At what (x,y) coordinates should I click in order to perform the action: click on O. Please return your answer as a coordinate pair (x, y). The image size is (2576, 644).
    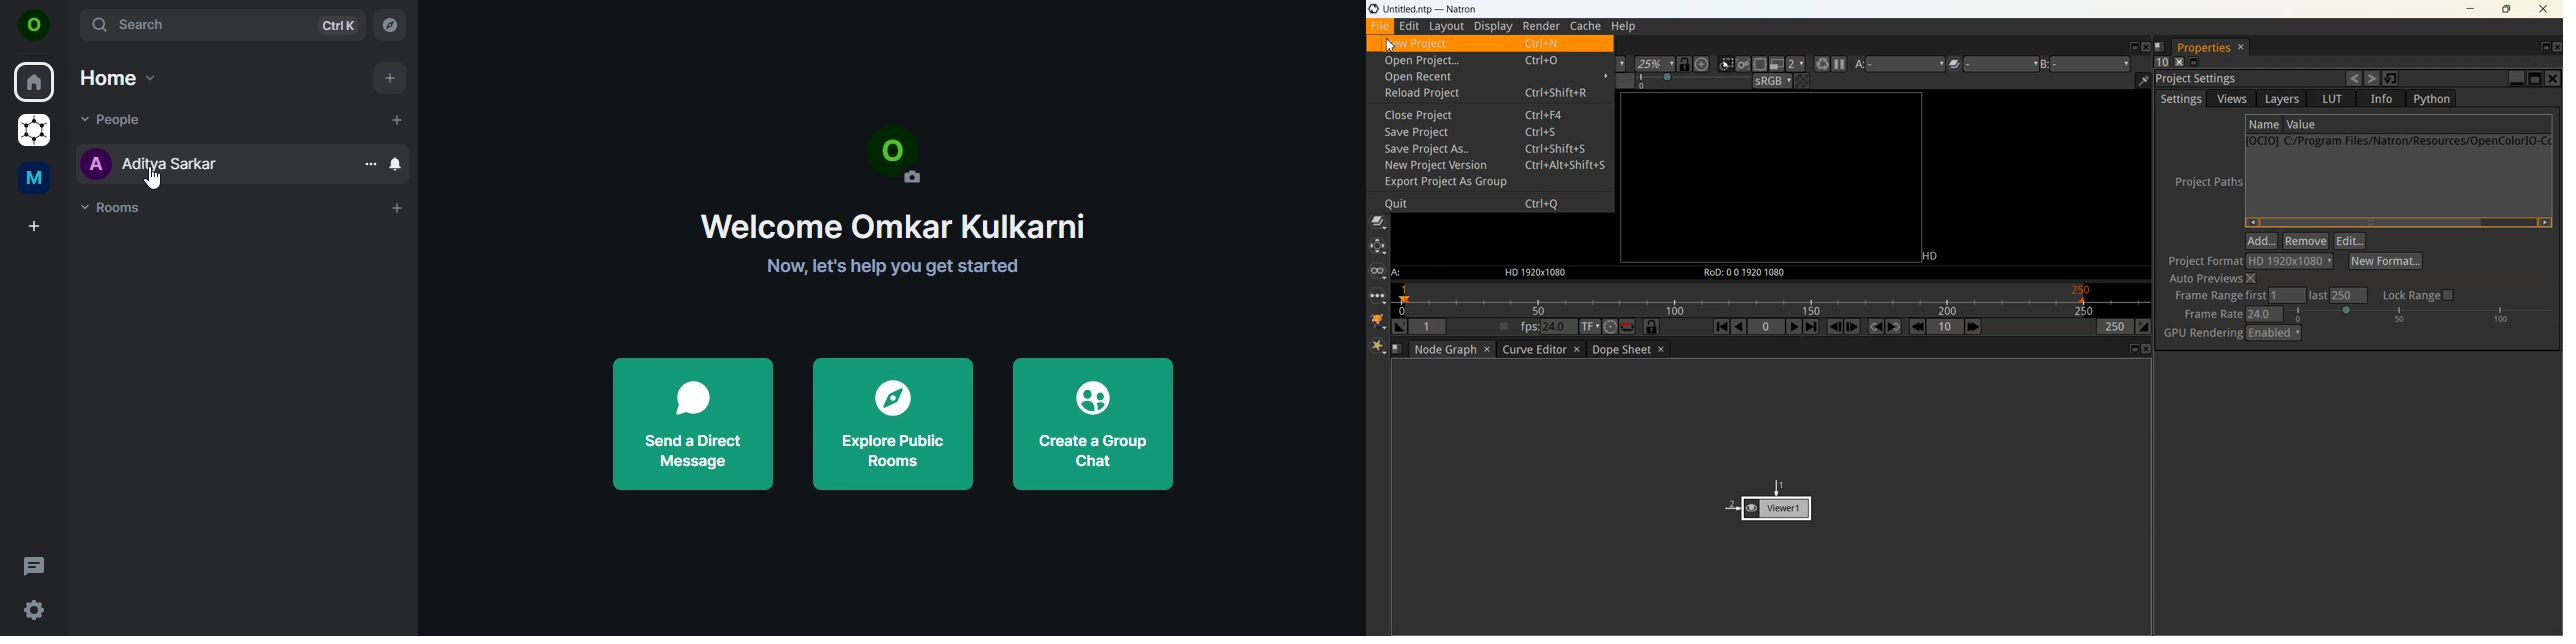
    Looking at the image, I should click on (37, 25).